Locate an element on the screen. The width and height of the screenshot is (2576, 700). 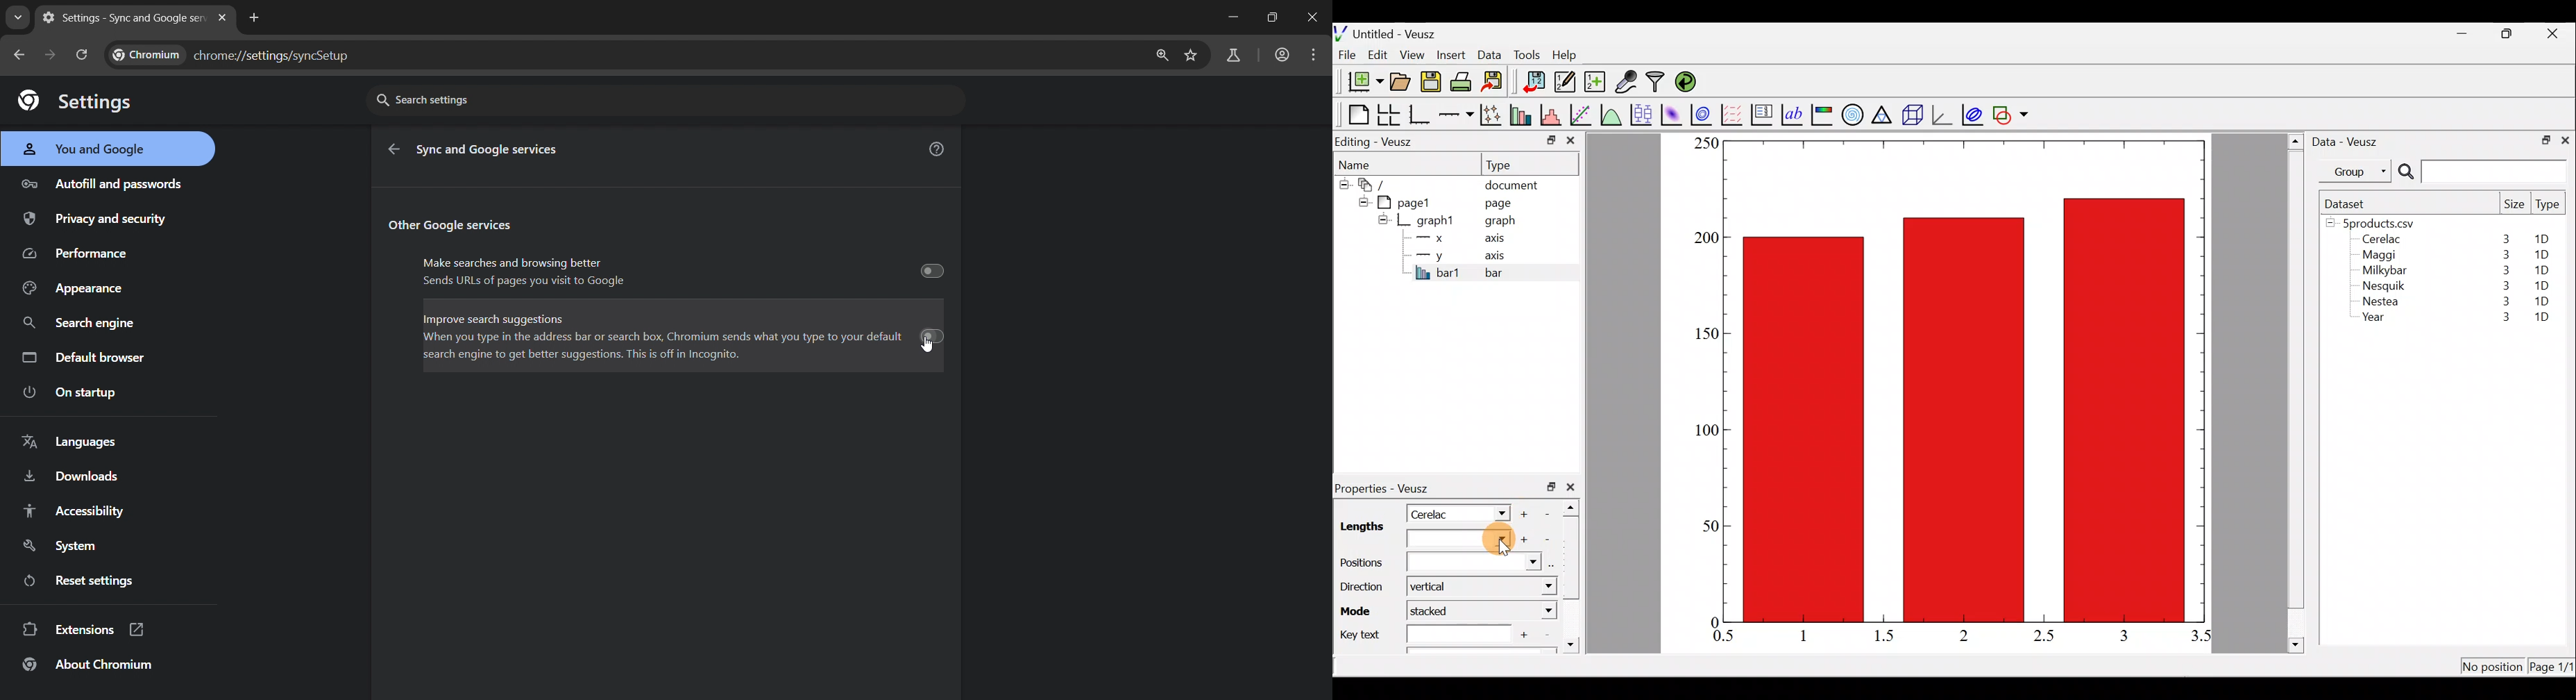
Create new dataset using ranges, parametrically, or as functions of existing datasets. is located at coordinates (1596, 82).